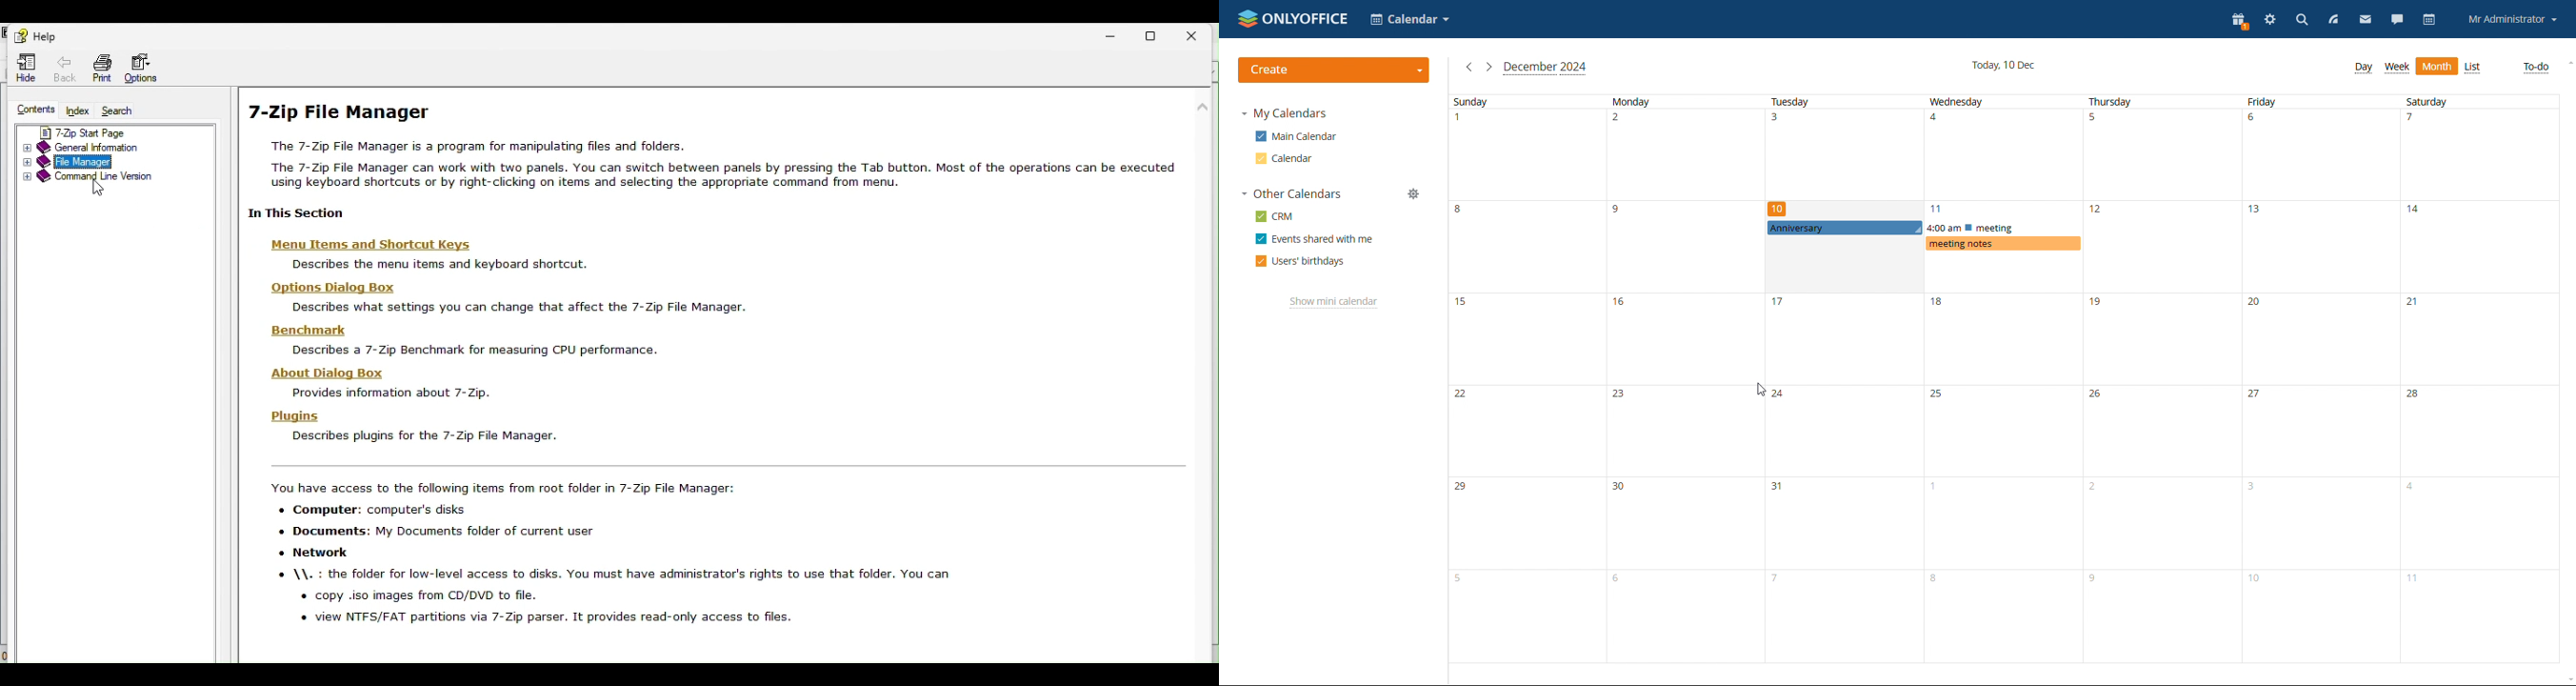 This screenshot has width=2576, height=700. I want to click on tuesday, so click(1847, 380).